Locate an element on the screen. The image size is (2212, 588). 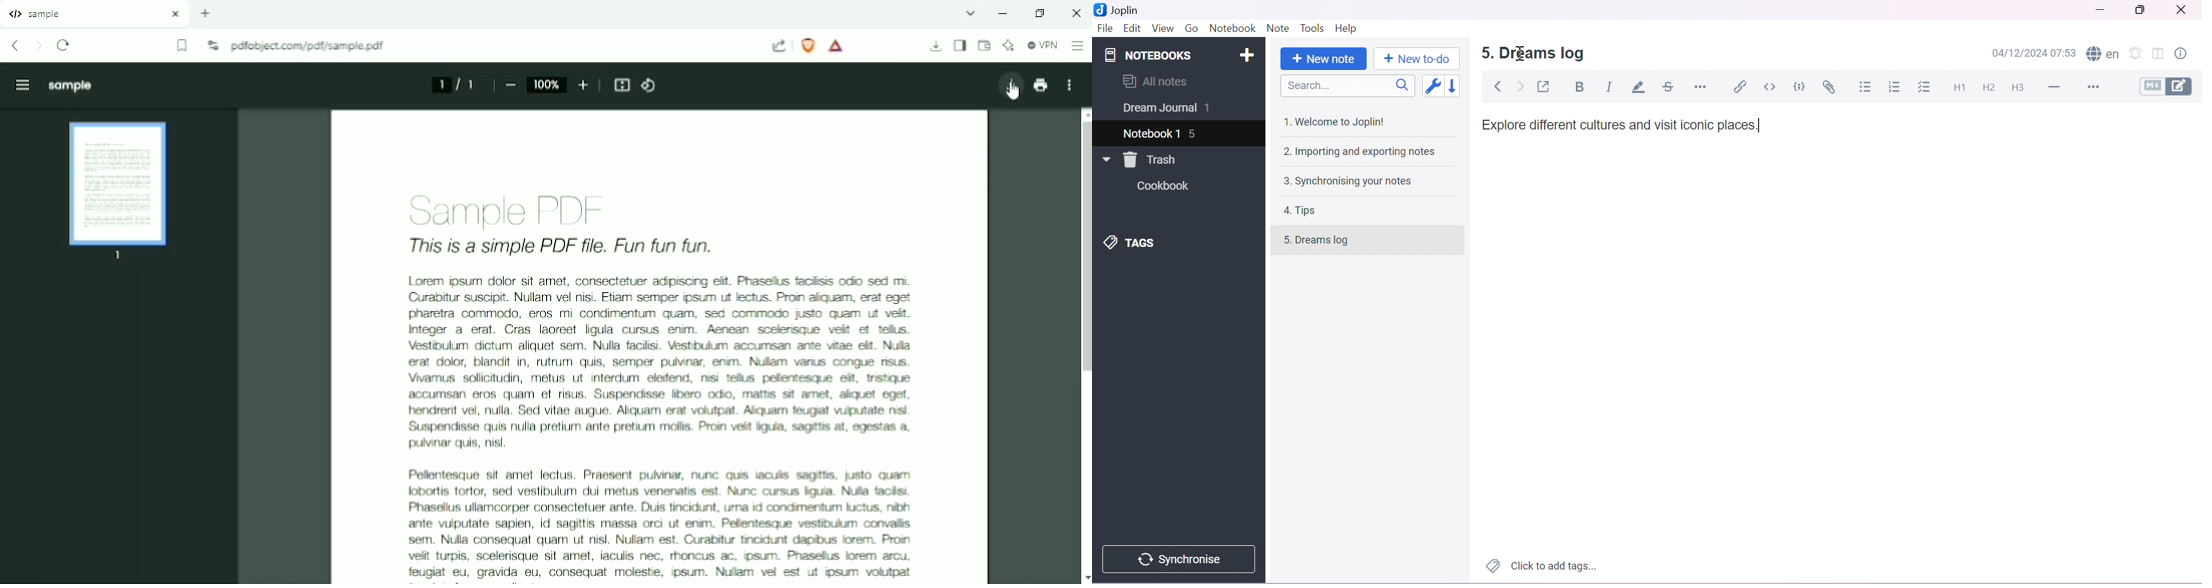
5.  is located at coordinates (1281, 243).